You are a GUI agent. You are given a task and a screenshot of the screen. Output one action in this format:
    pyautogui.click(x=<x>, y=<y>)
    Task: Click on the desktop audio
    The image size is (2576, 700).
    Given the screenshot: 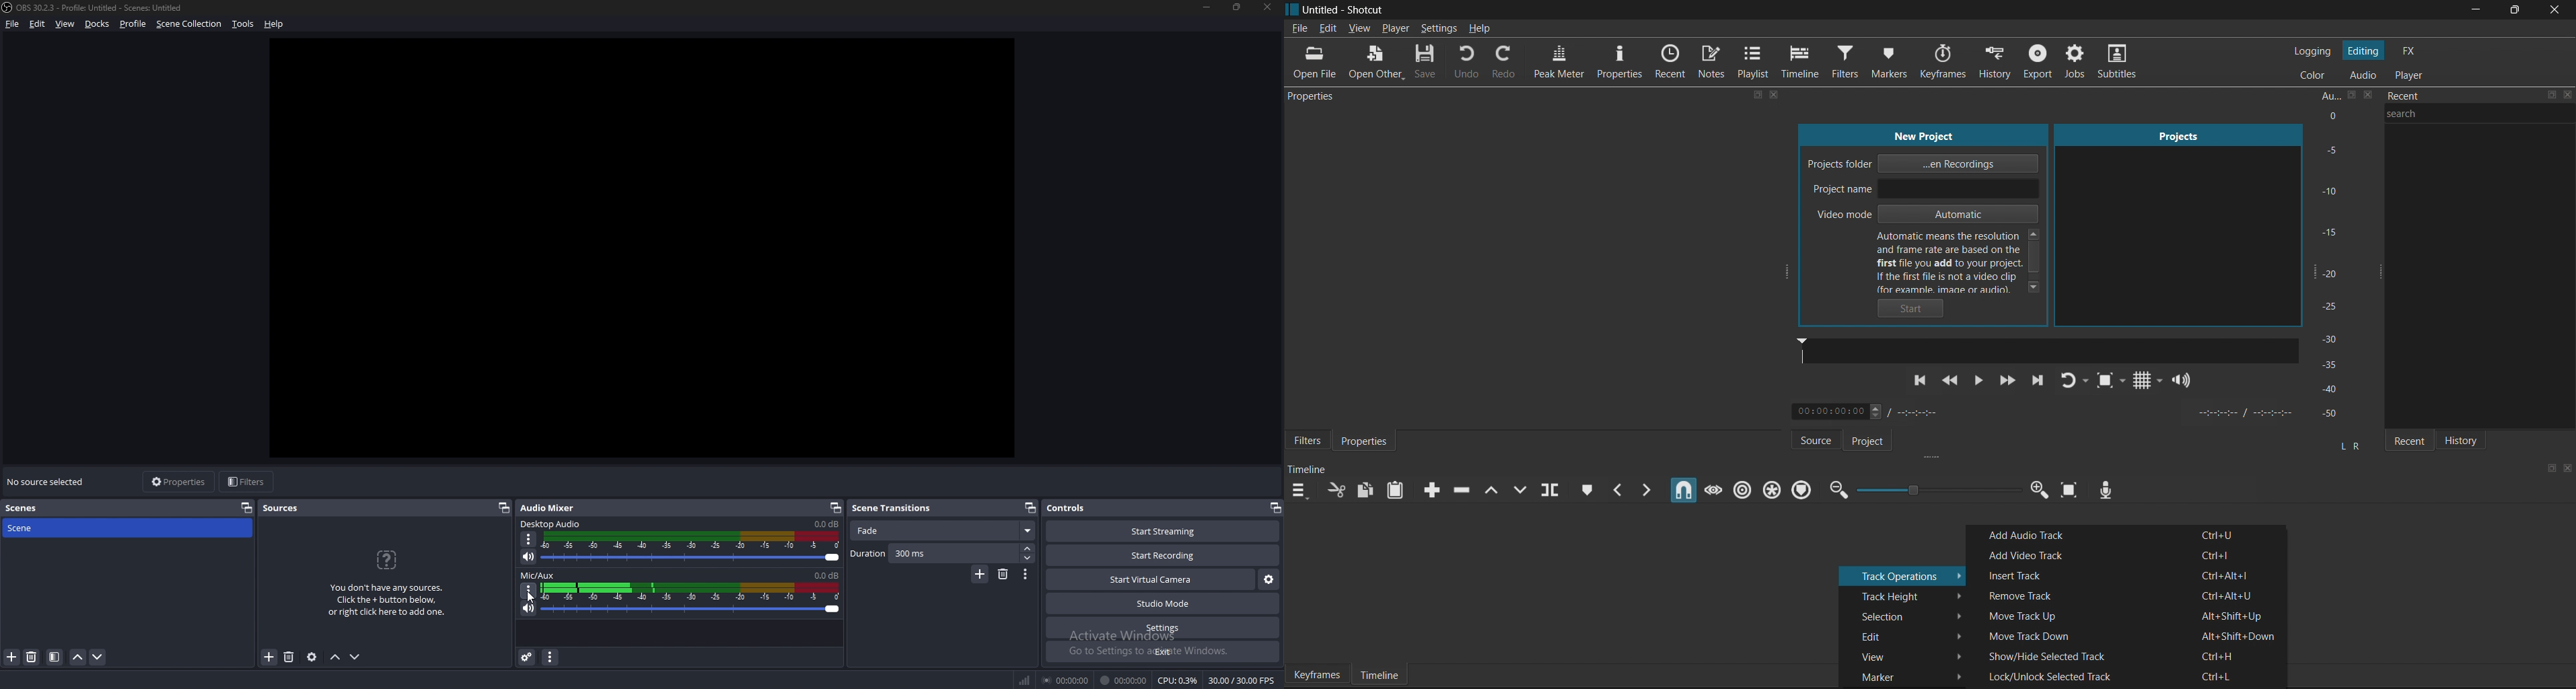 What is the action you would take?
    pyautogui.click(x=529, y=556)
    